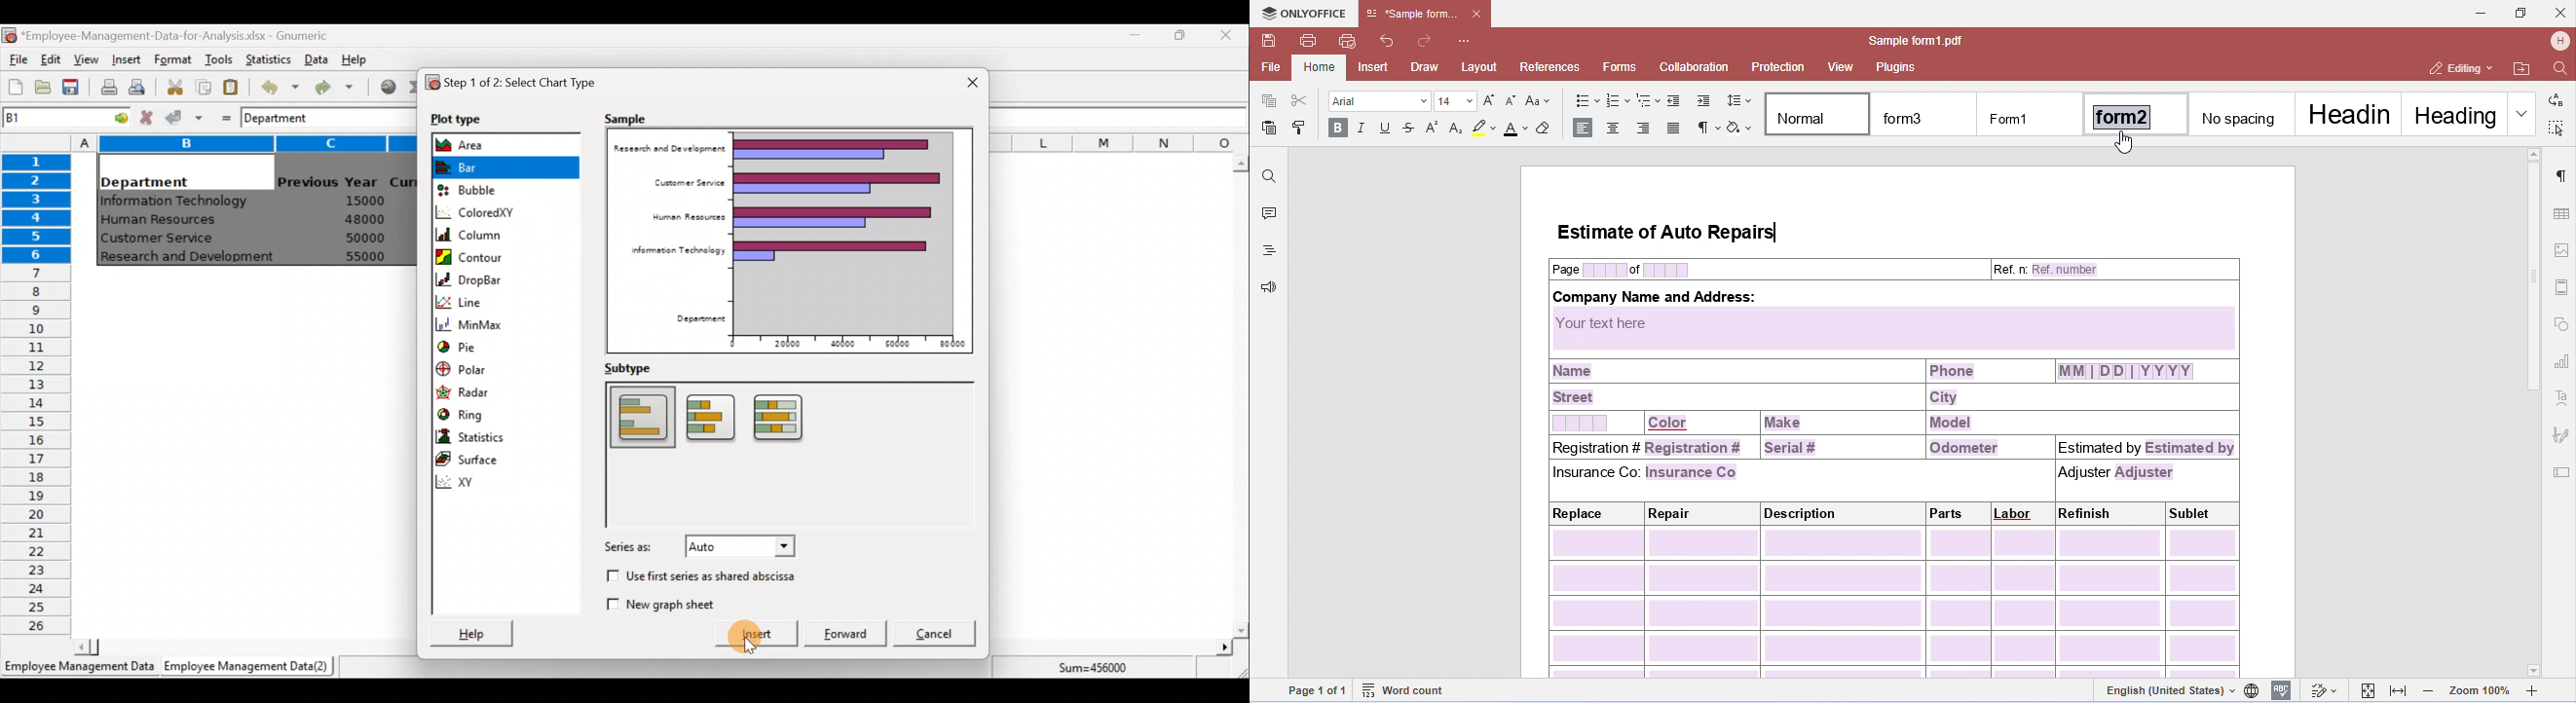 This screenshot has width=2576, height=728. I want to click on Cancel, so click(941, 634).